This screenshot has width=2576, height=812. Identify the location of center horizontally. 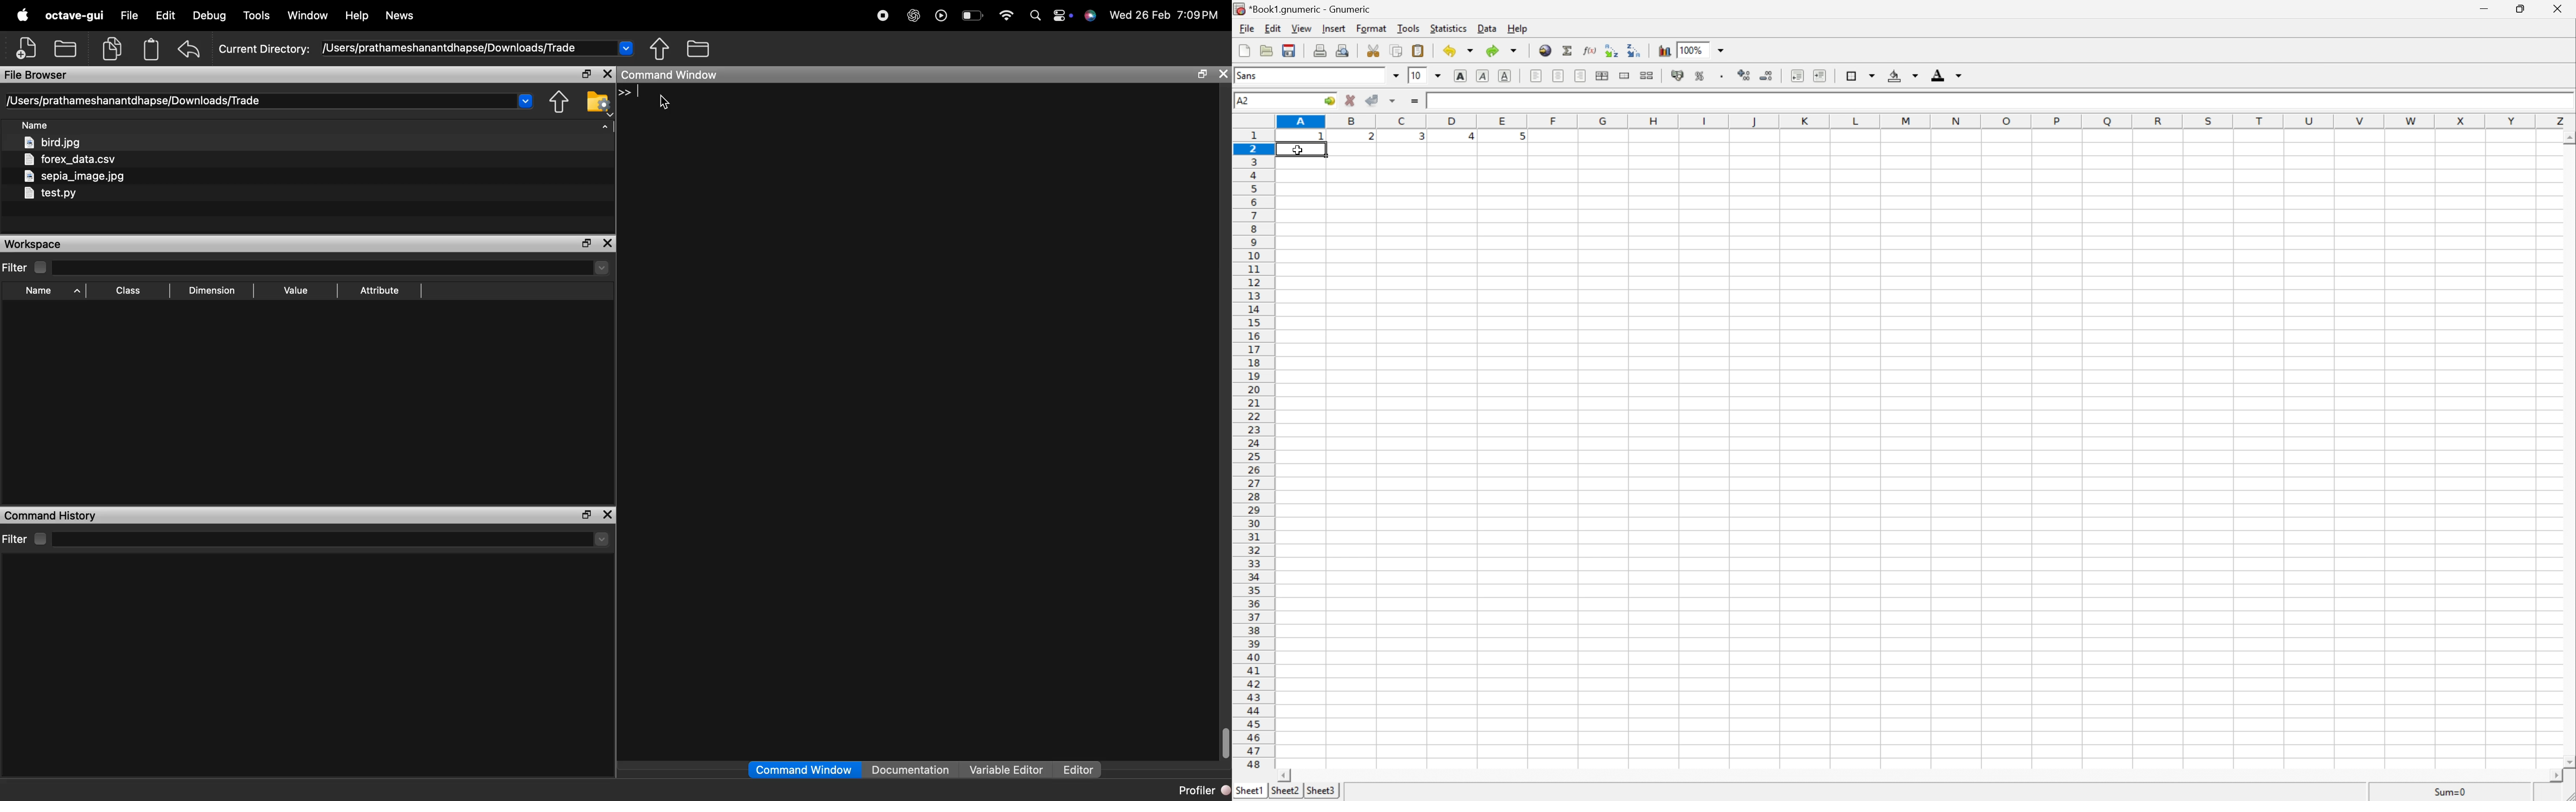
(1603, 76).